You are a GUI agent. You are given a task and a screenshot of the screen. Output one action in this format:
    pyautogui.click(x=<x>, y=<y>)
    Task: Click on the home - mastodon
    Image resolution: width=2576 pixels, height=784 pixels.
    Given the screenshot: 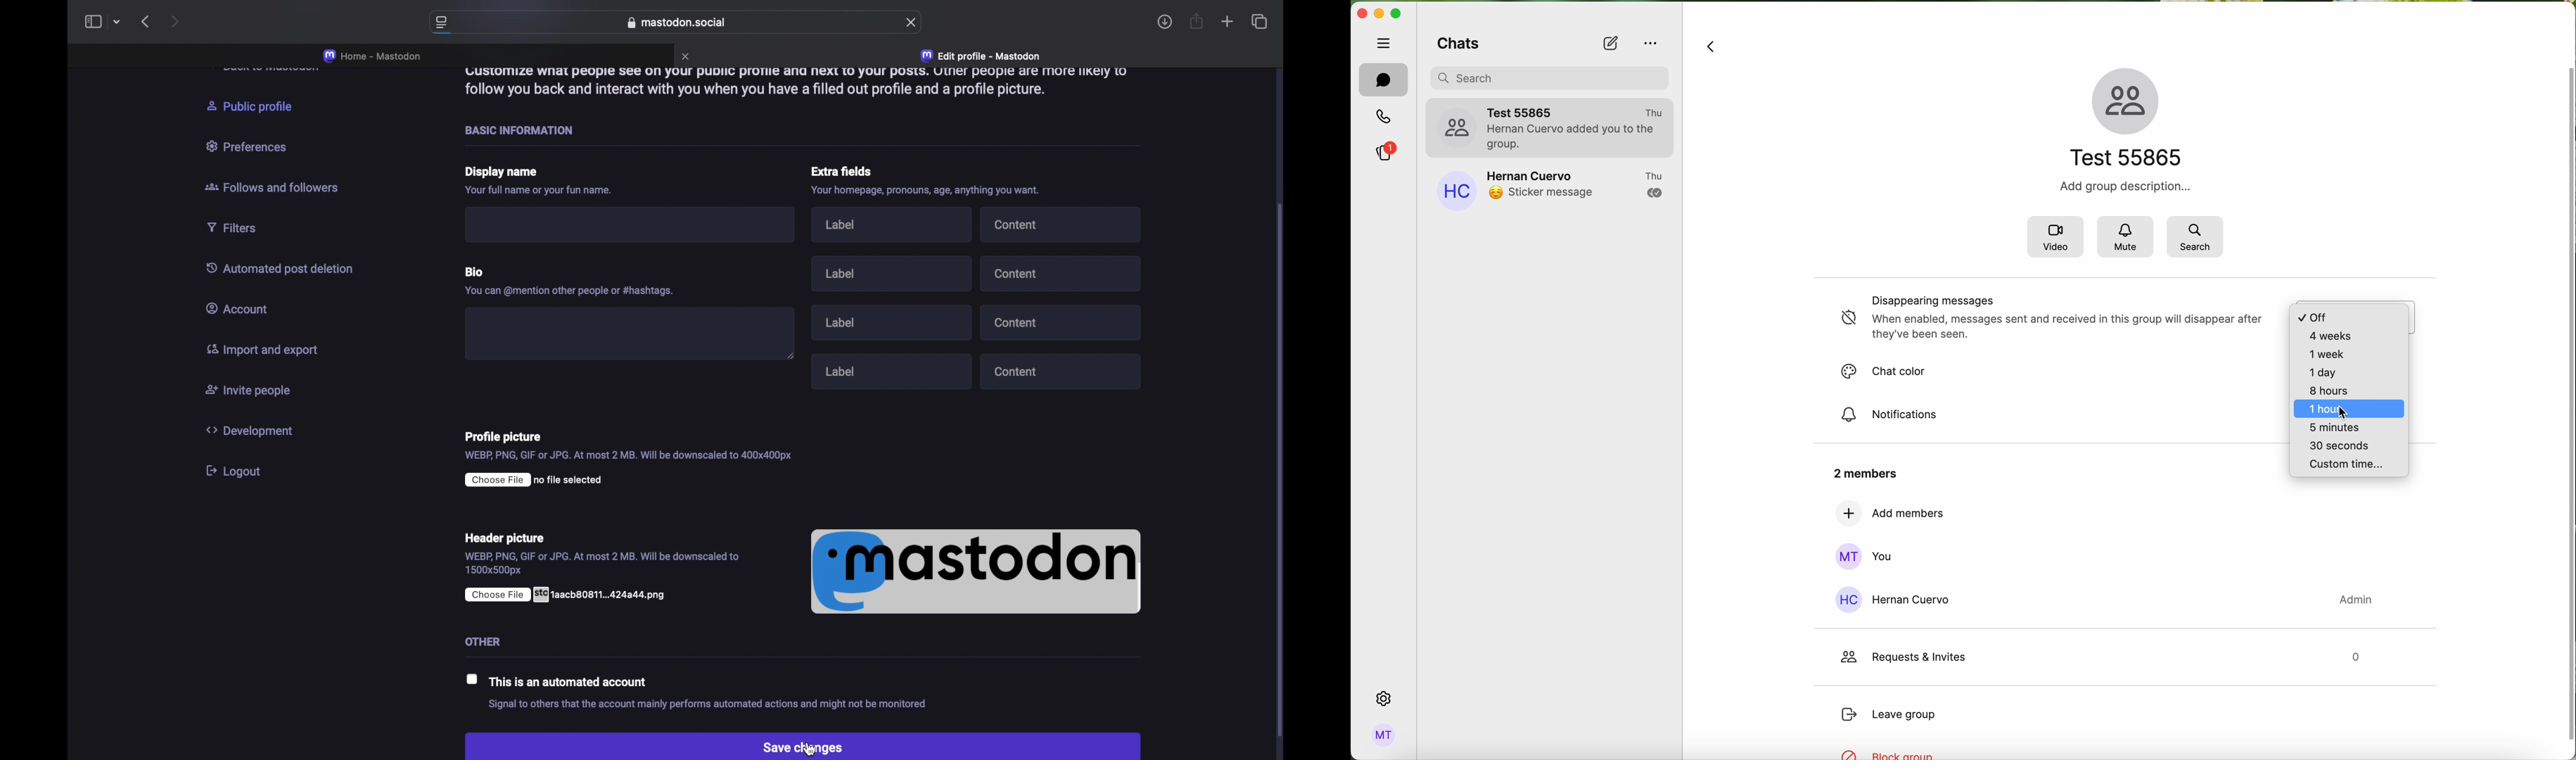 What is the action you would take?
    pyautogui.click(x=372, y=56)
    